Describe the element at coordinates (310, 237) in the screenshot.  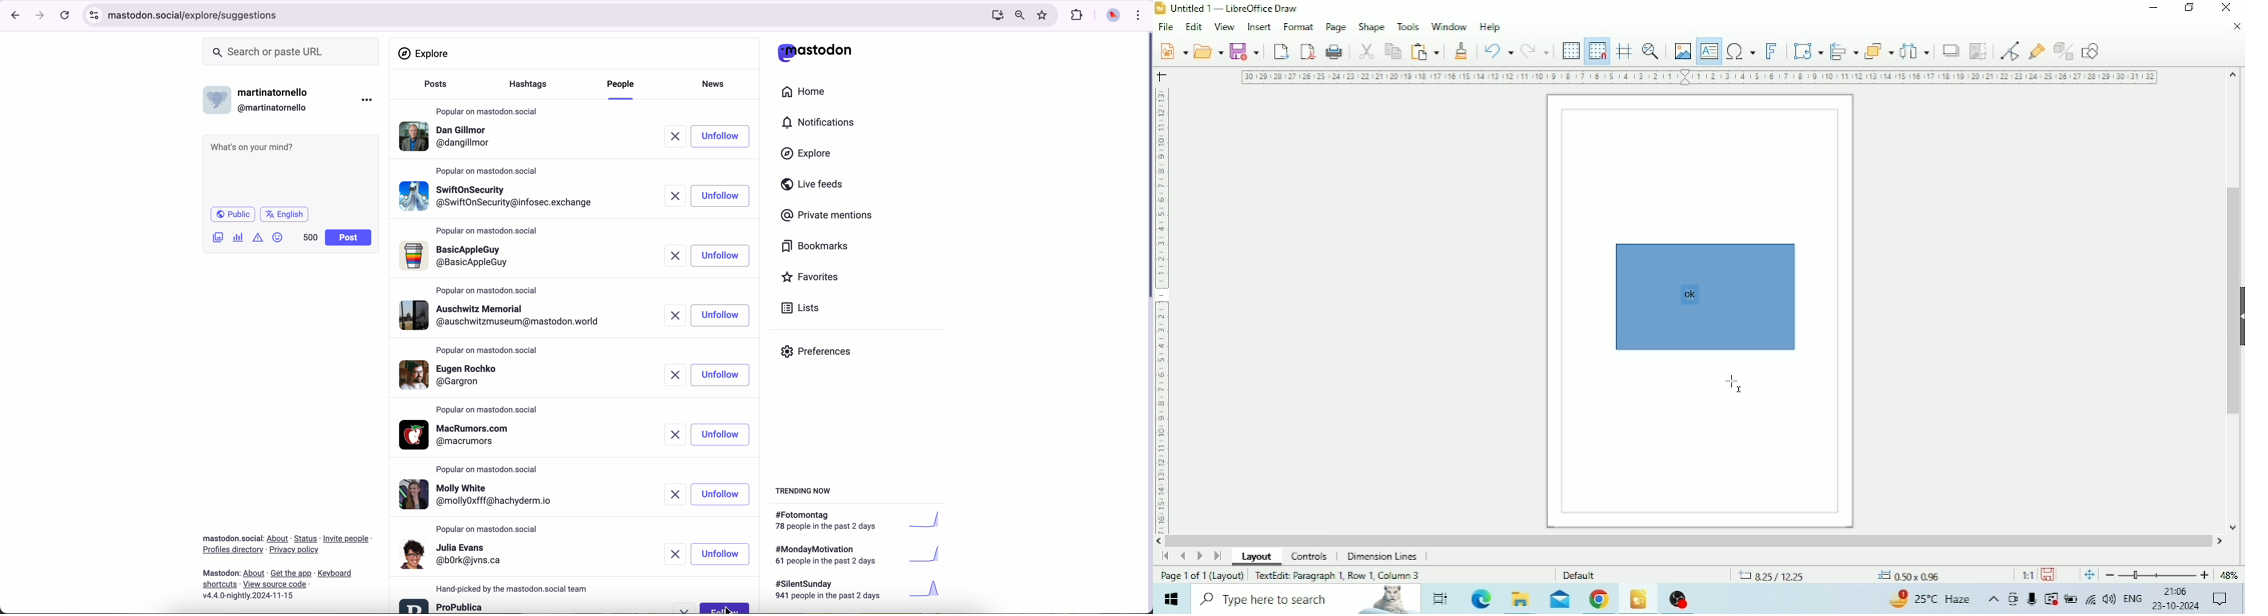
I see `500 characters` at that location.